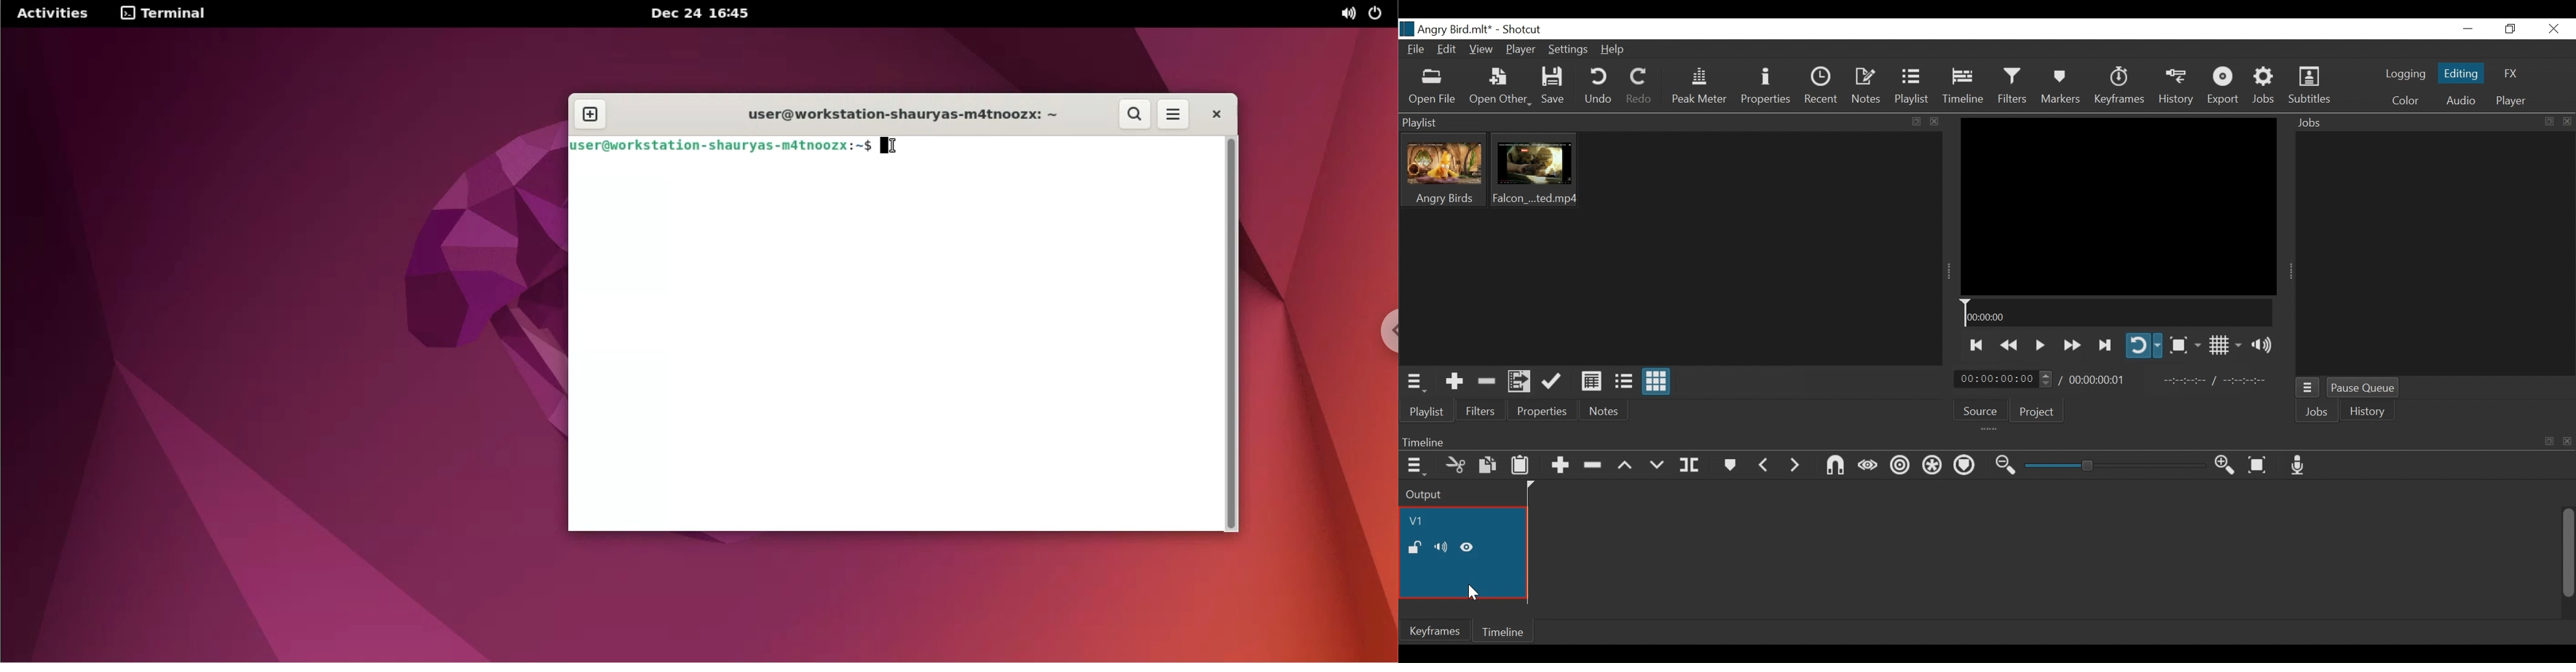 The width and height of the screenshot is (2576, 672). Describe the element at coordinates (2114, 465) in the screenshot. I see `Zoom slider` at that location.